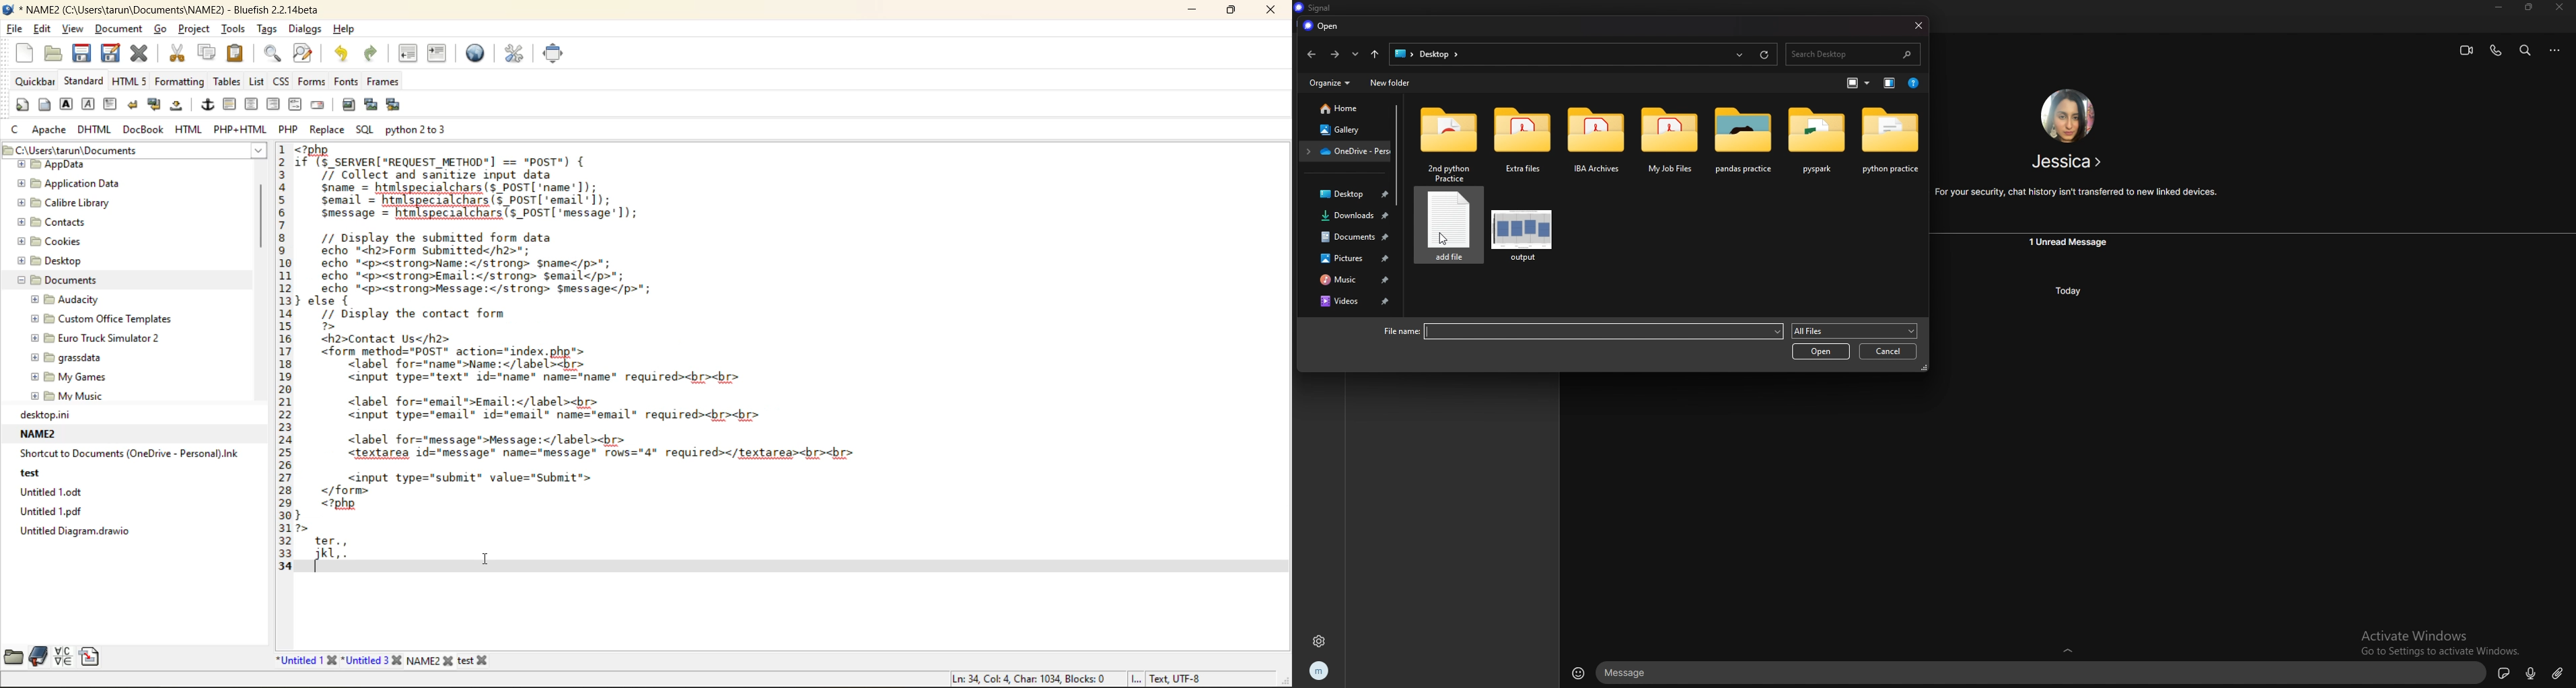  I want to click on body, so click(43, 104).